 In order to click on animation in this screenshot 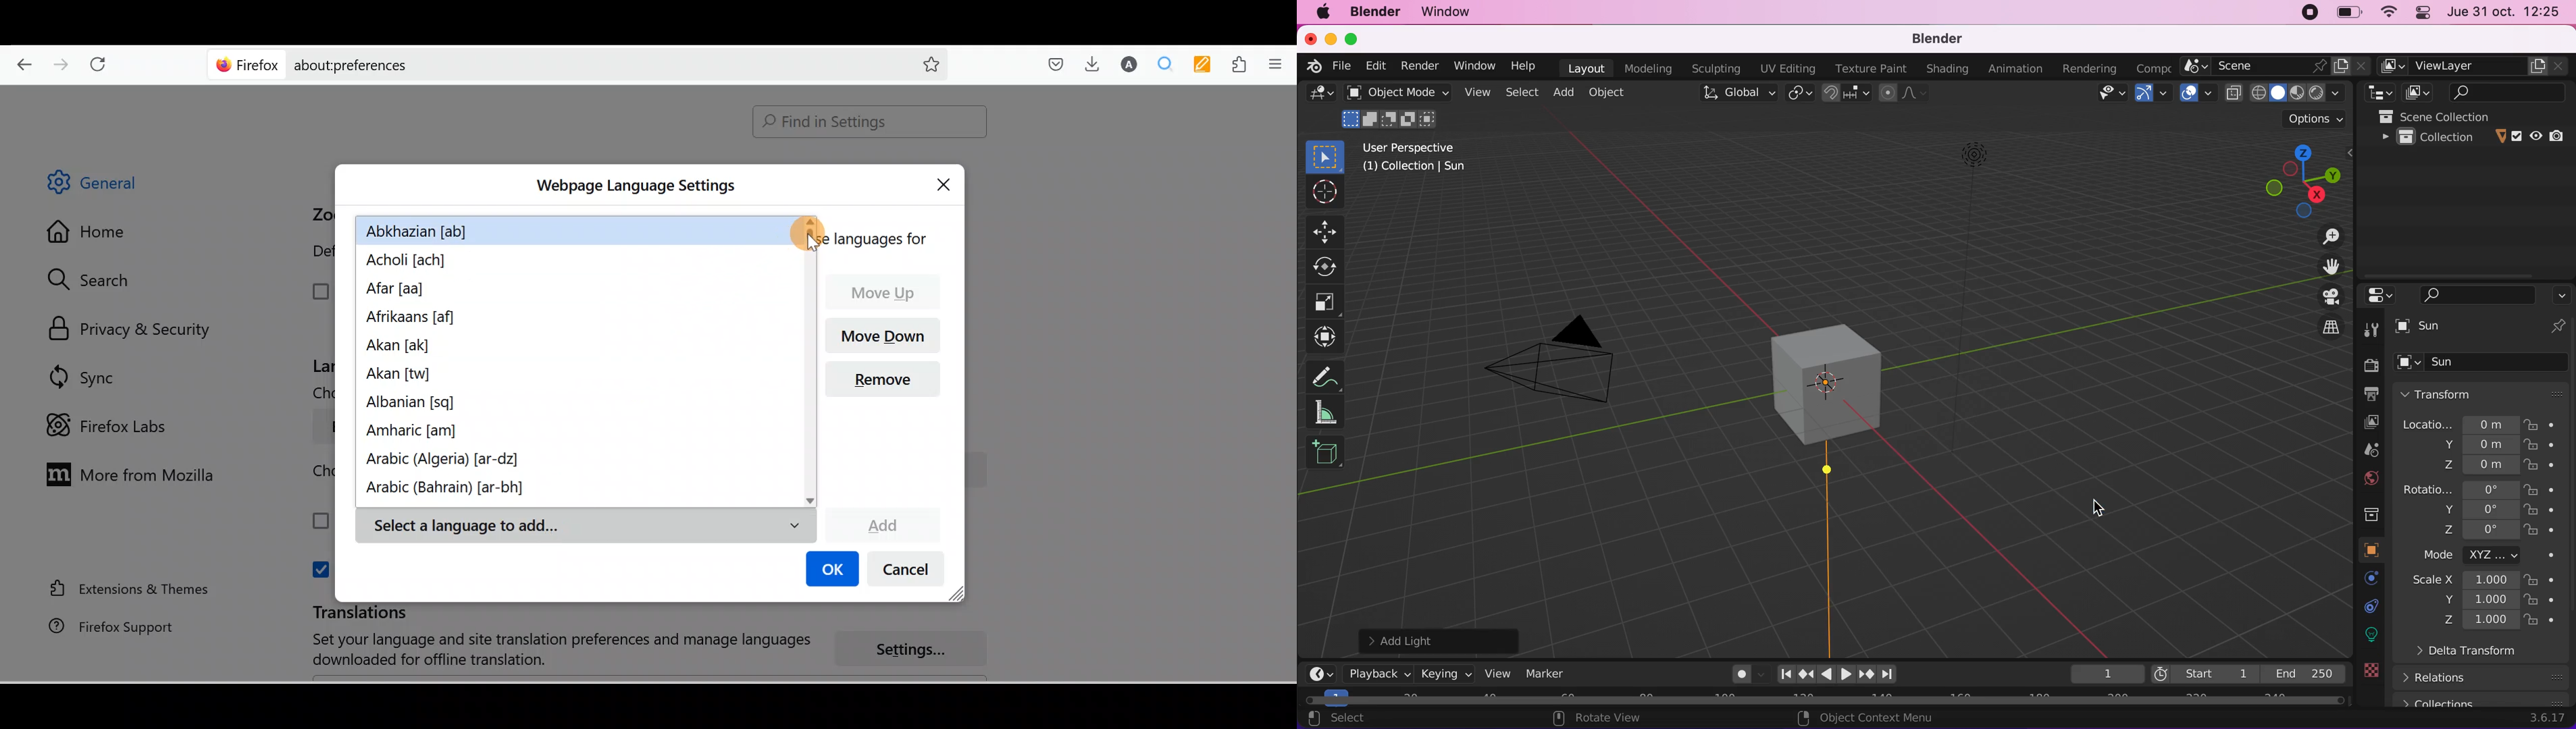, I will do `click(2013, 68)`.